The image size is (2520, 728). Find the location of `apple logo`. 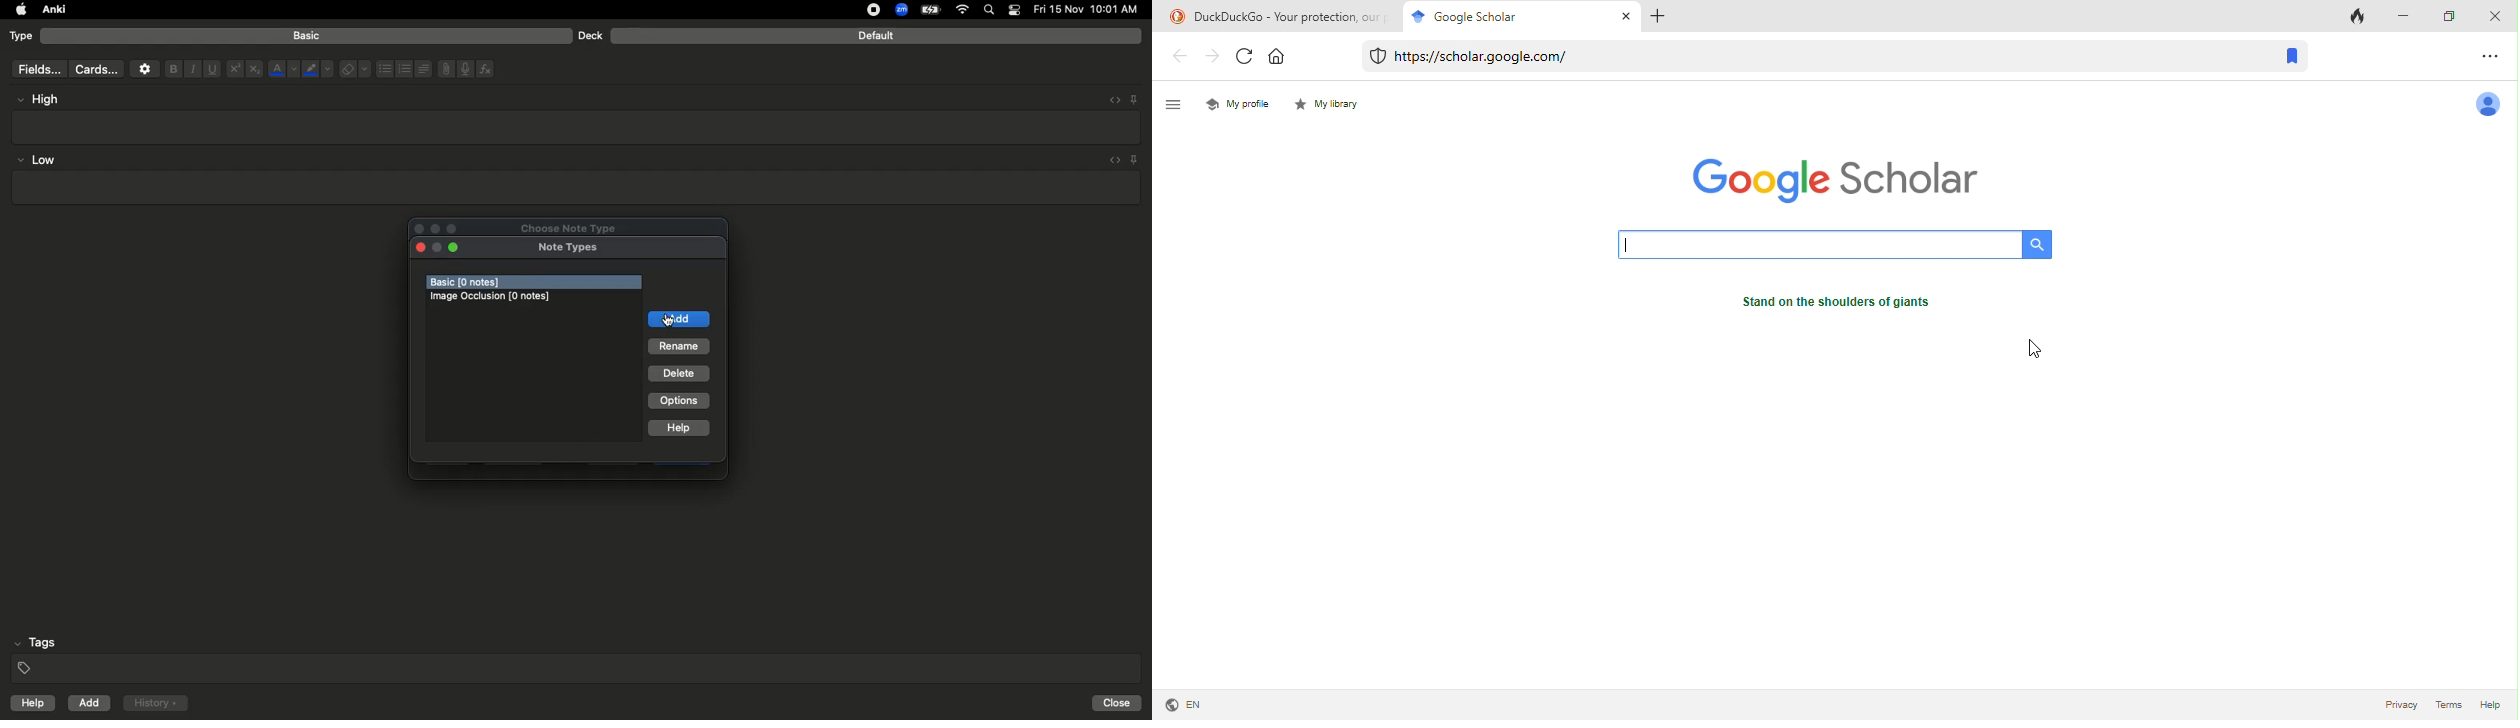

apple logo is located at coordinates (17, 10).